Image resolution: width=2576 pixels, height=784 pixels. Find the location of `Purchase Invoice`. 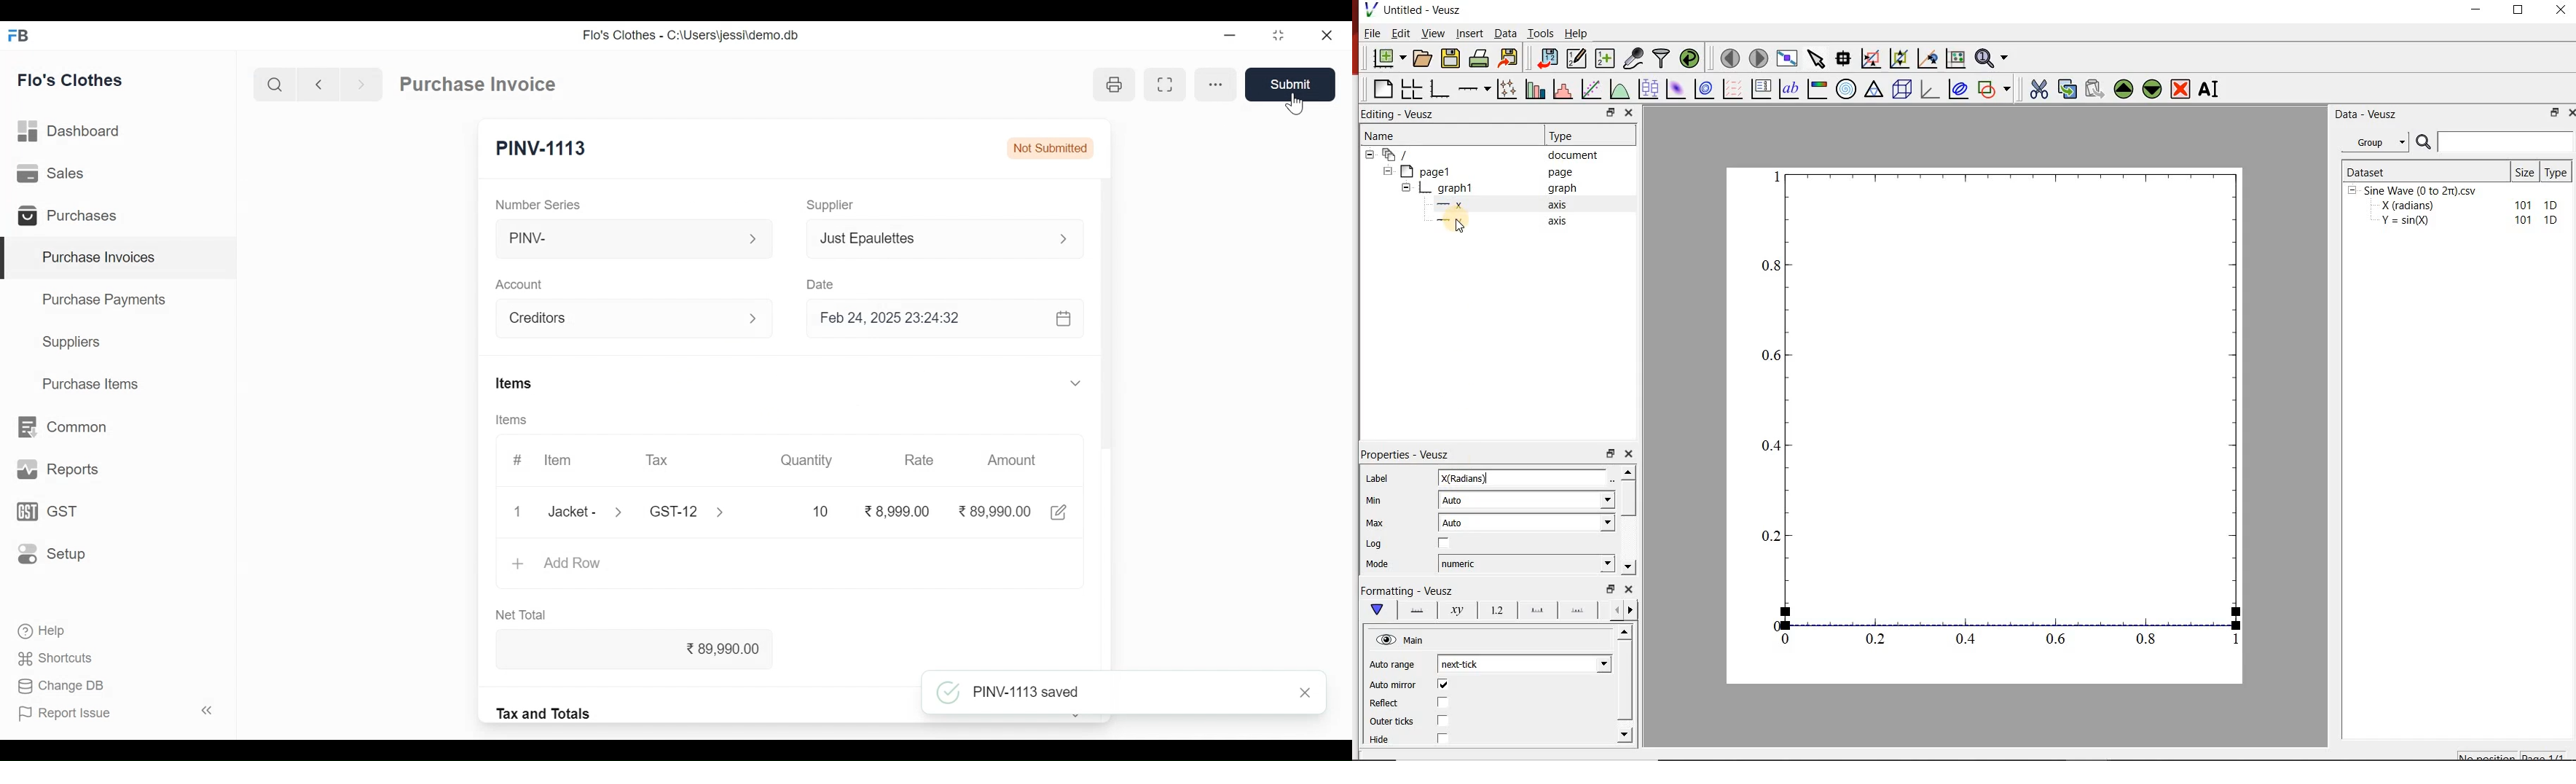

Purchase Invoice is located at coordinates (477, 84).